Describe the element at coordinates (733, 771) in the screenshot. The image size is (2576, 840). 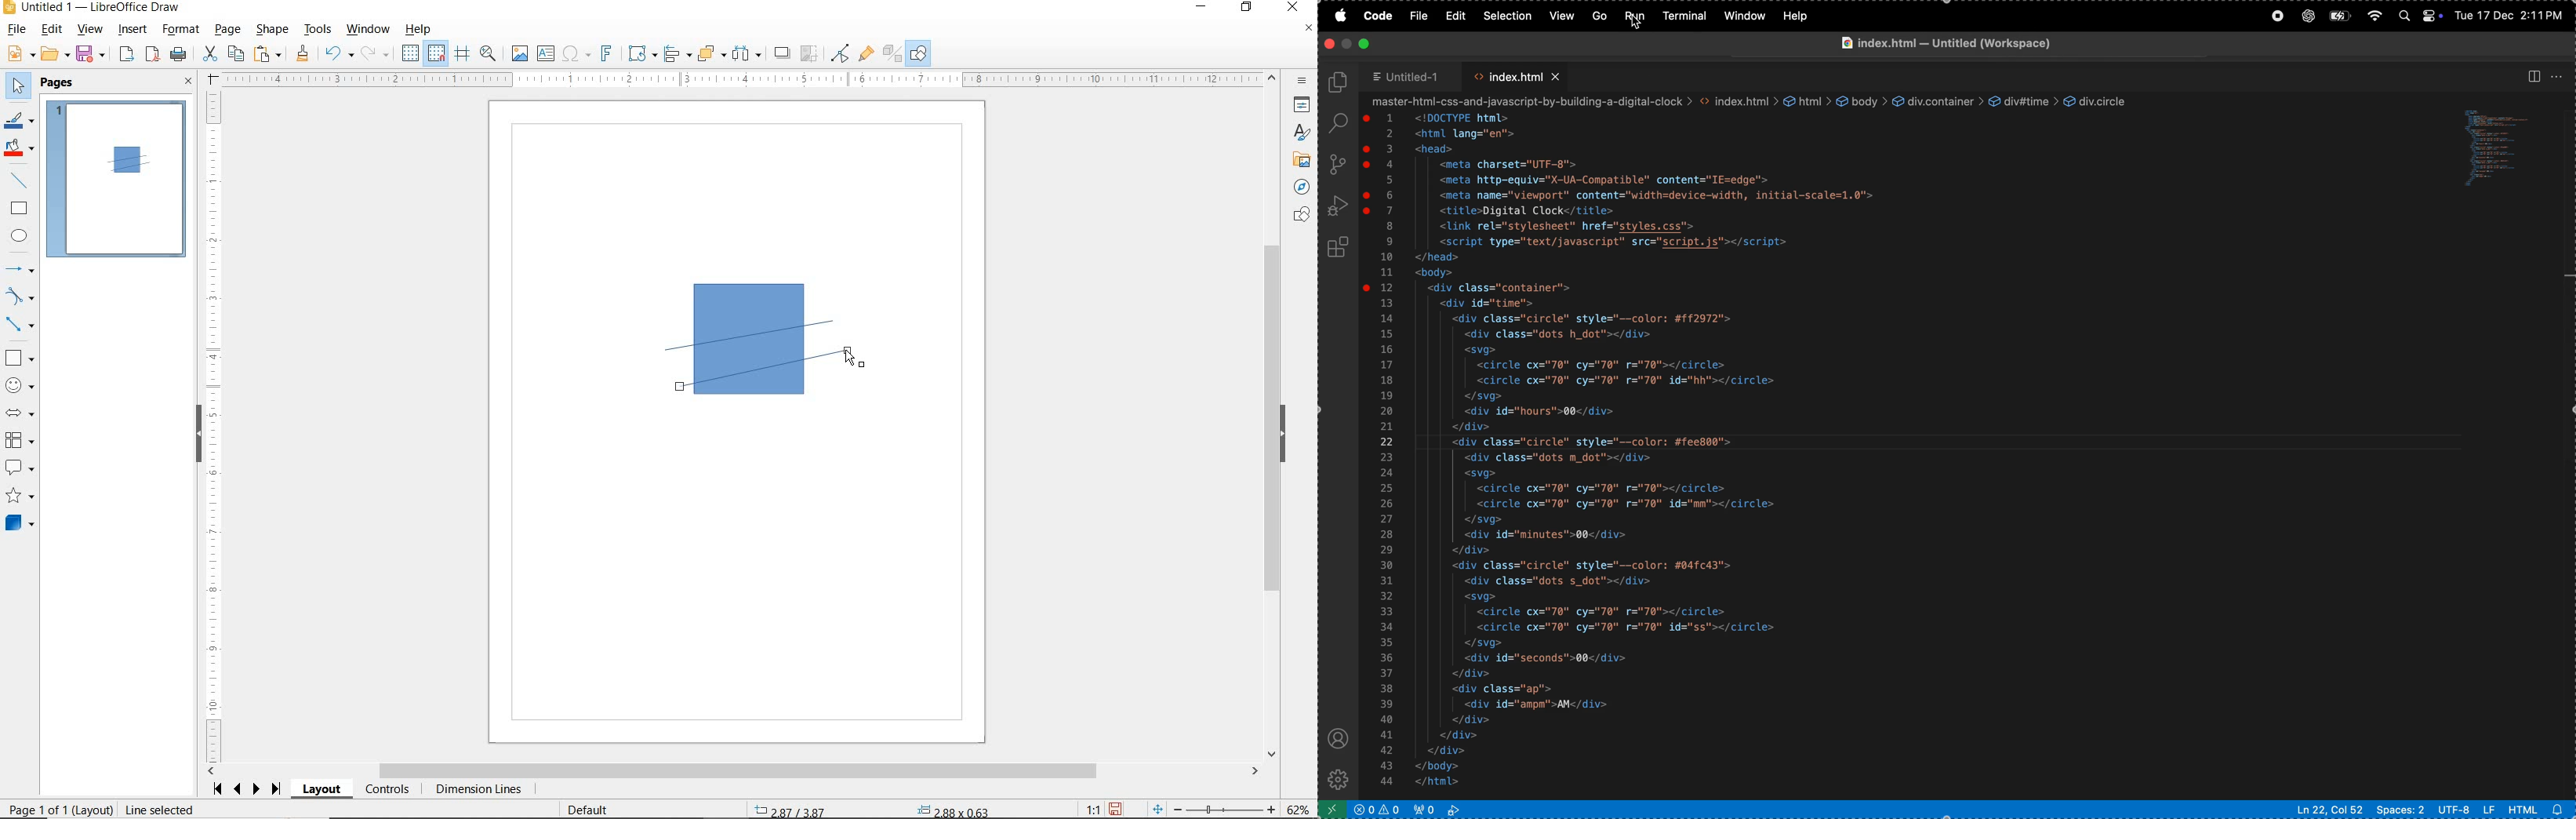
I see `SCROLLBAR` at that location.